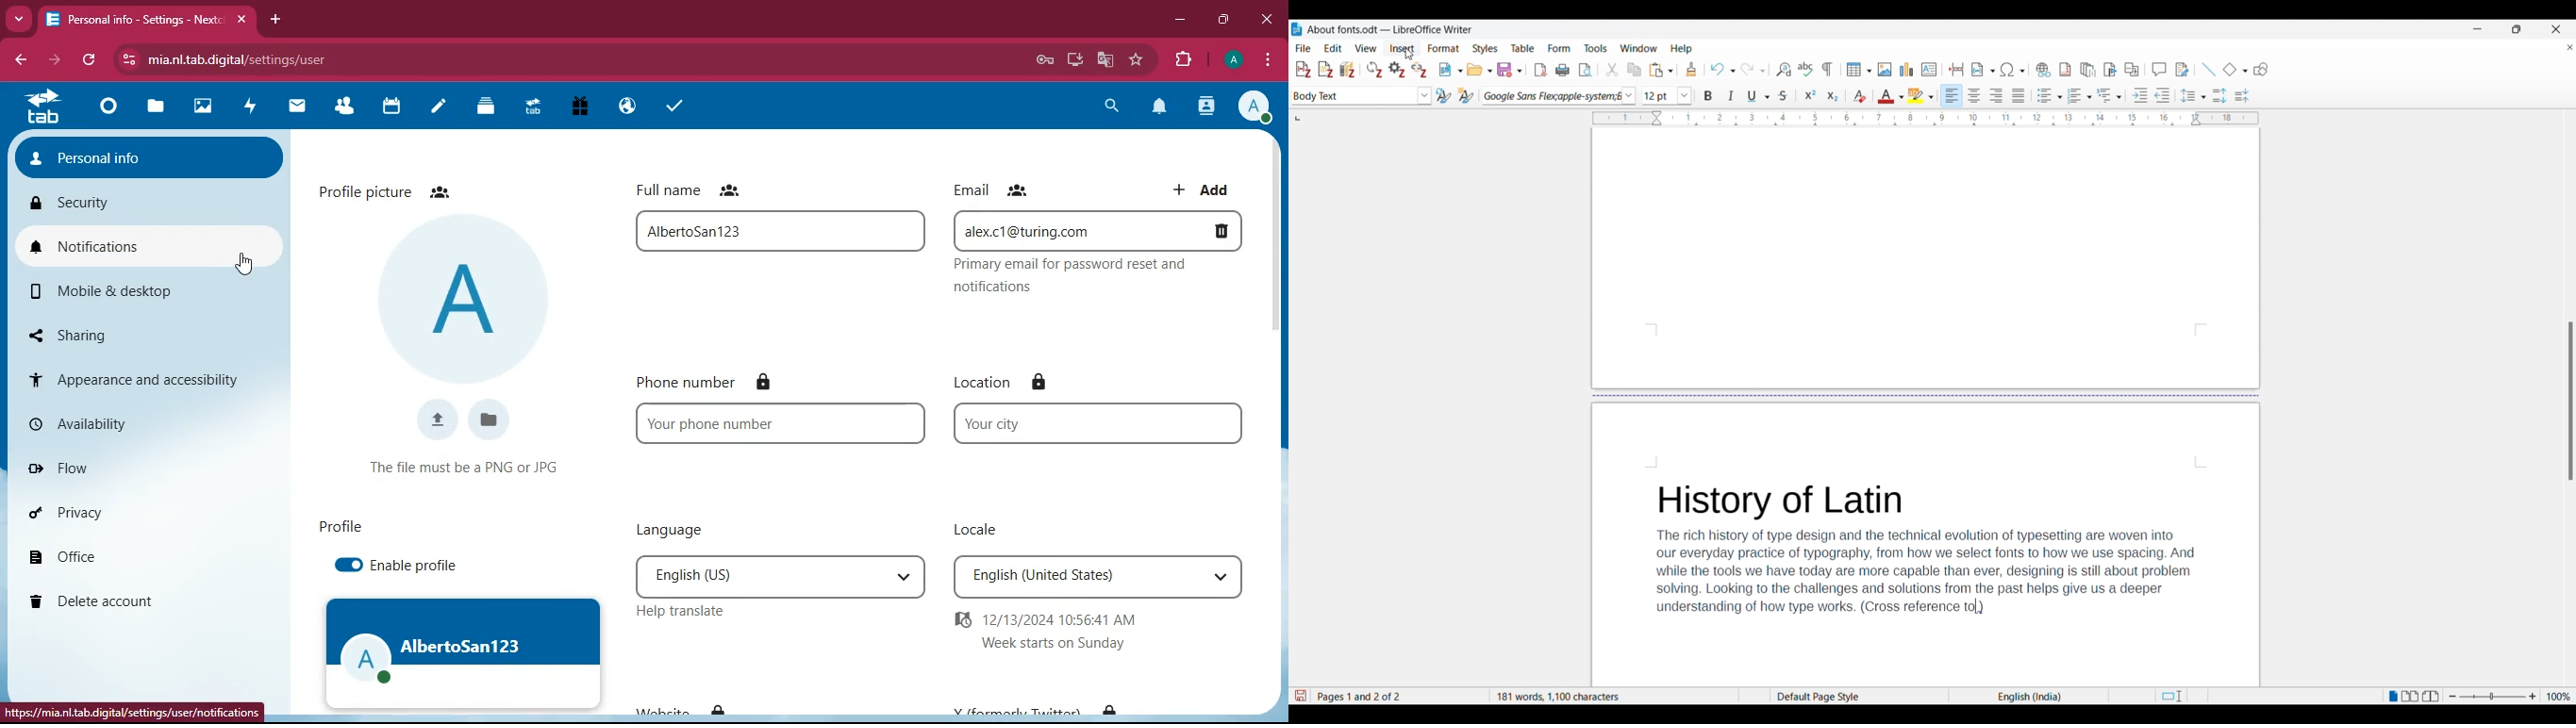 The image size is (2576, 728). I want to click on favourite, so click(1138, 59).